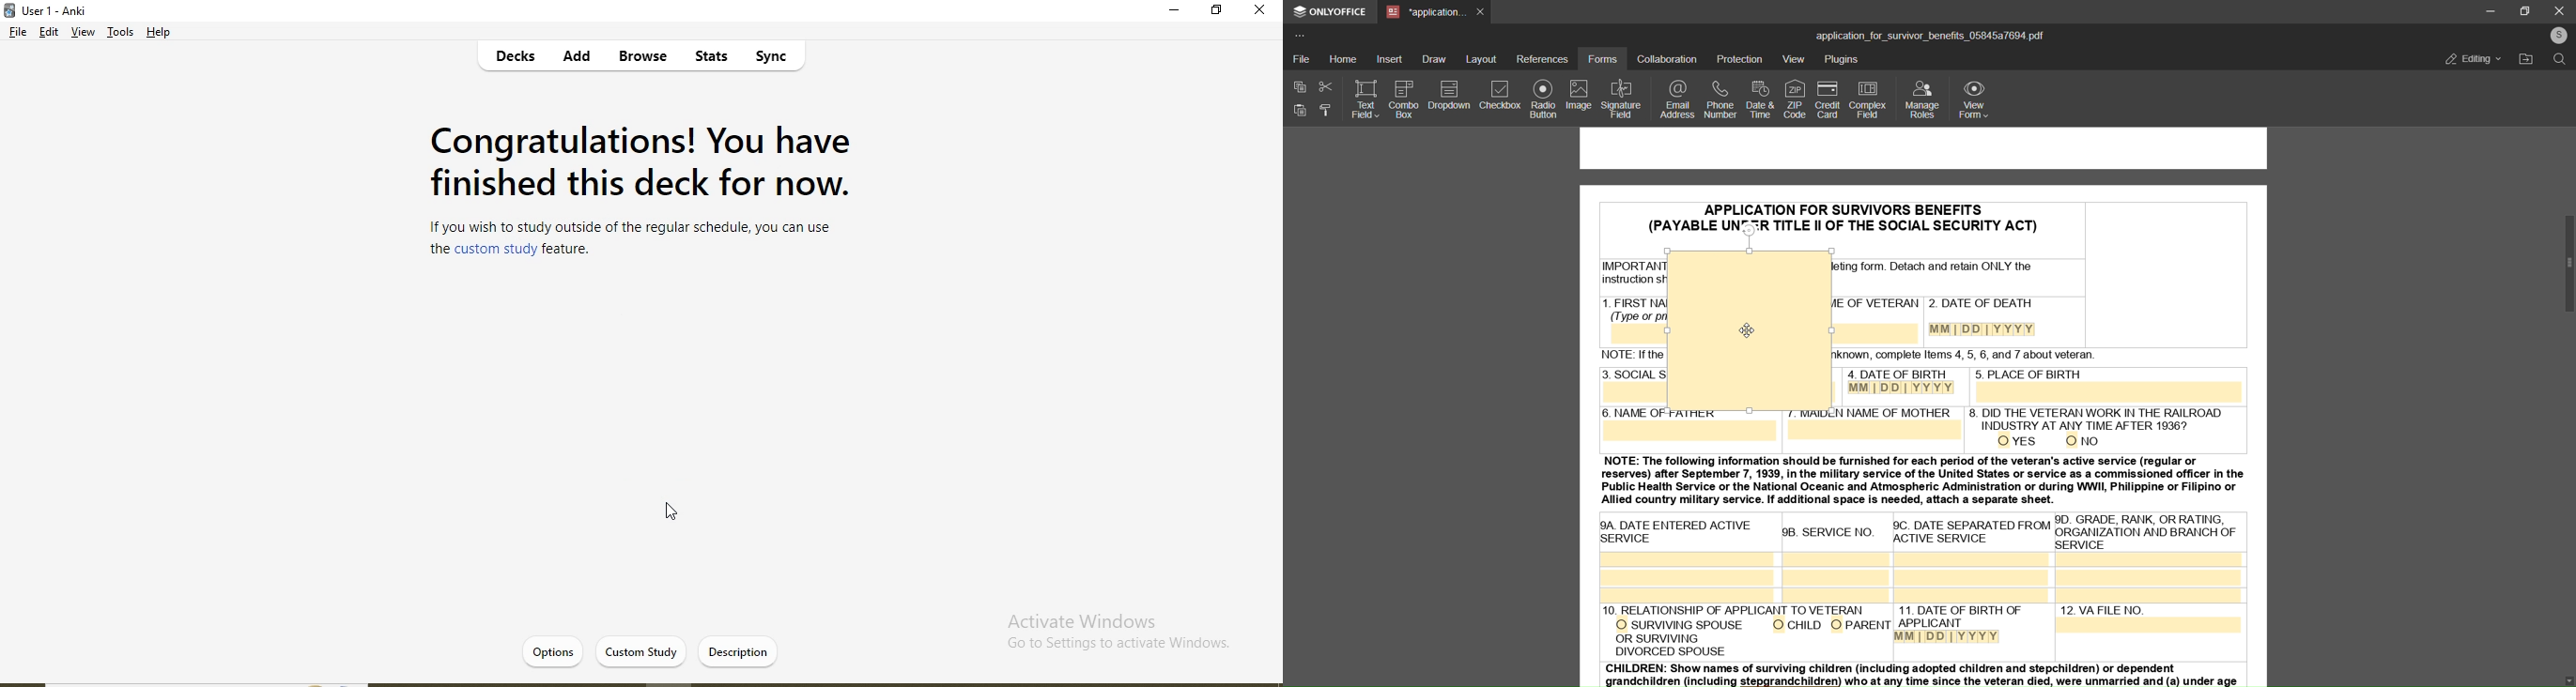 The height and width of the screenshot is (700, 2576). I want to click on PDF of application for survivors benefits, so click(1621, 282).